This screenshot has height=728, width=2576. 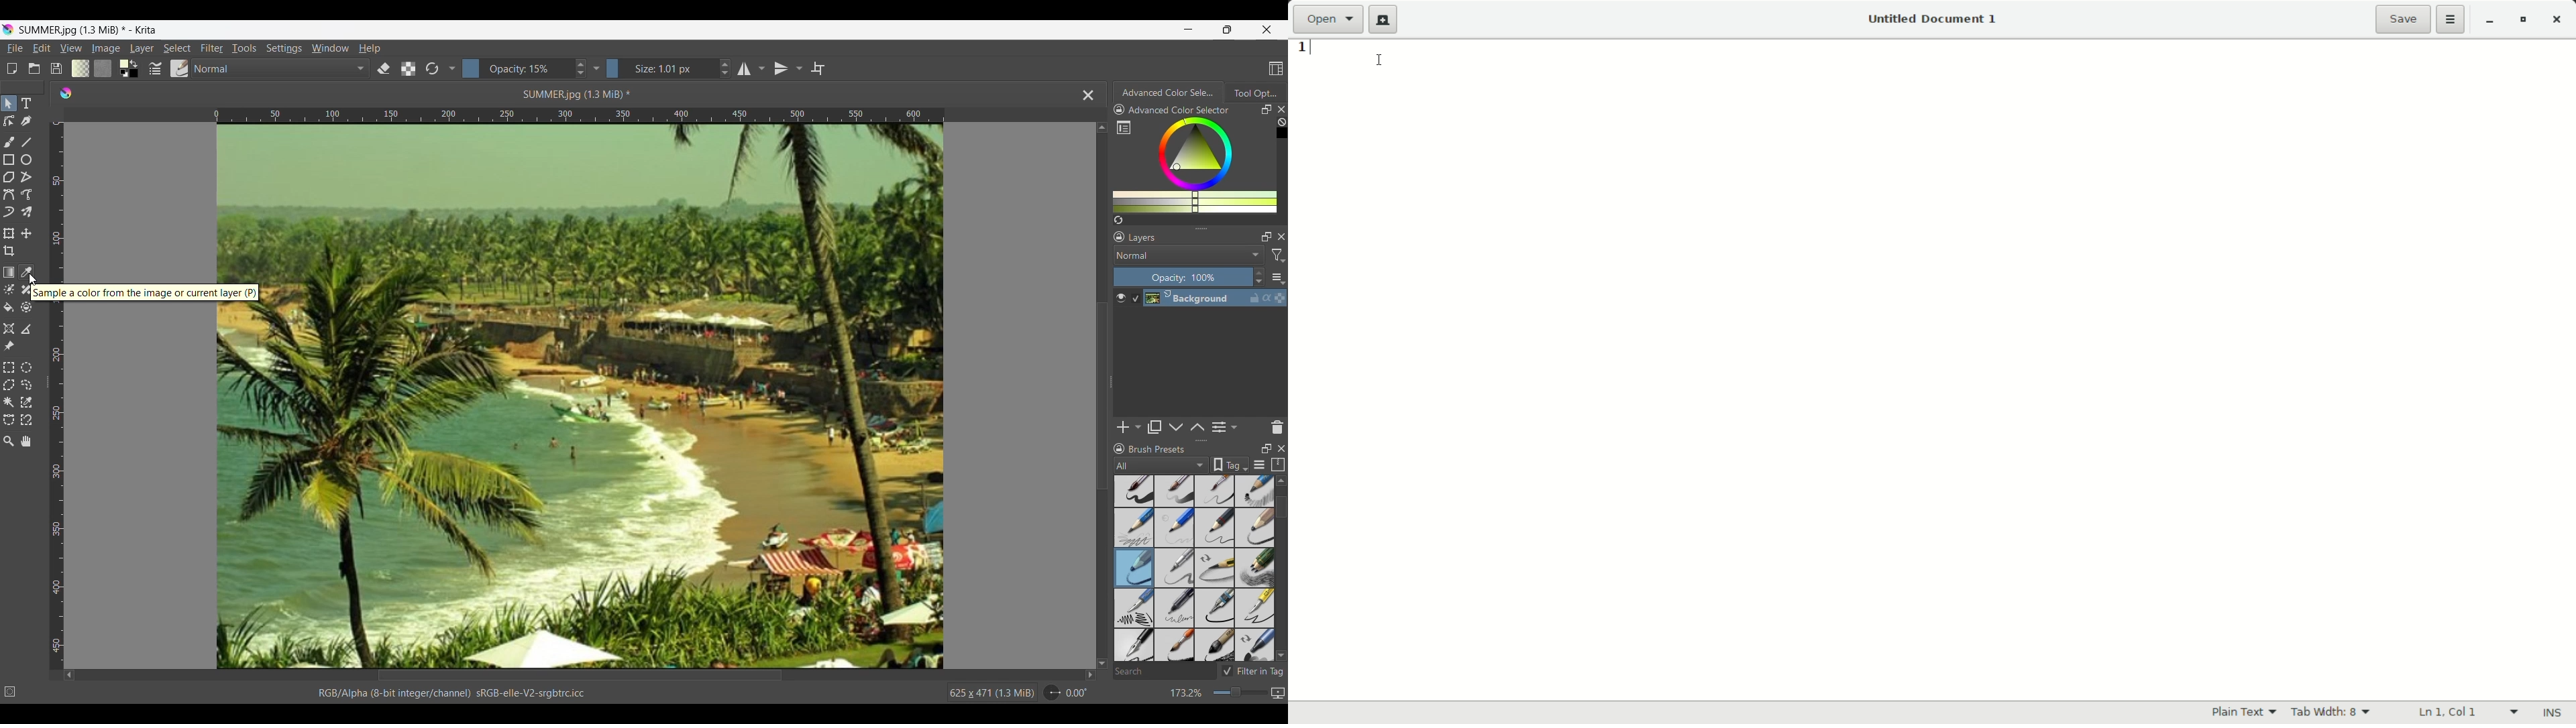 I want to click on Freehand path tool, so click(x=26, y=194).